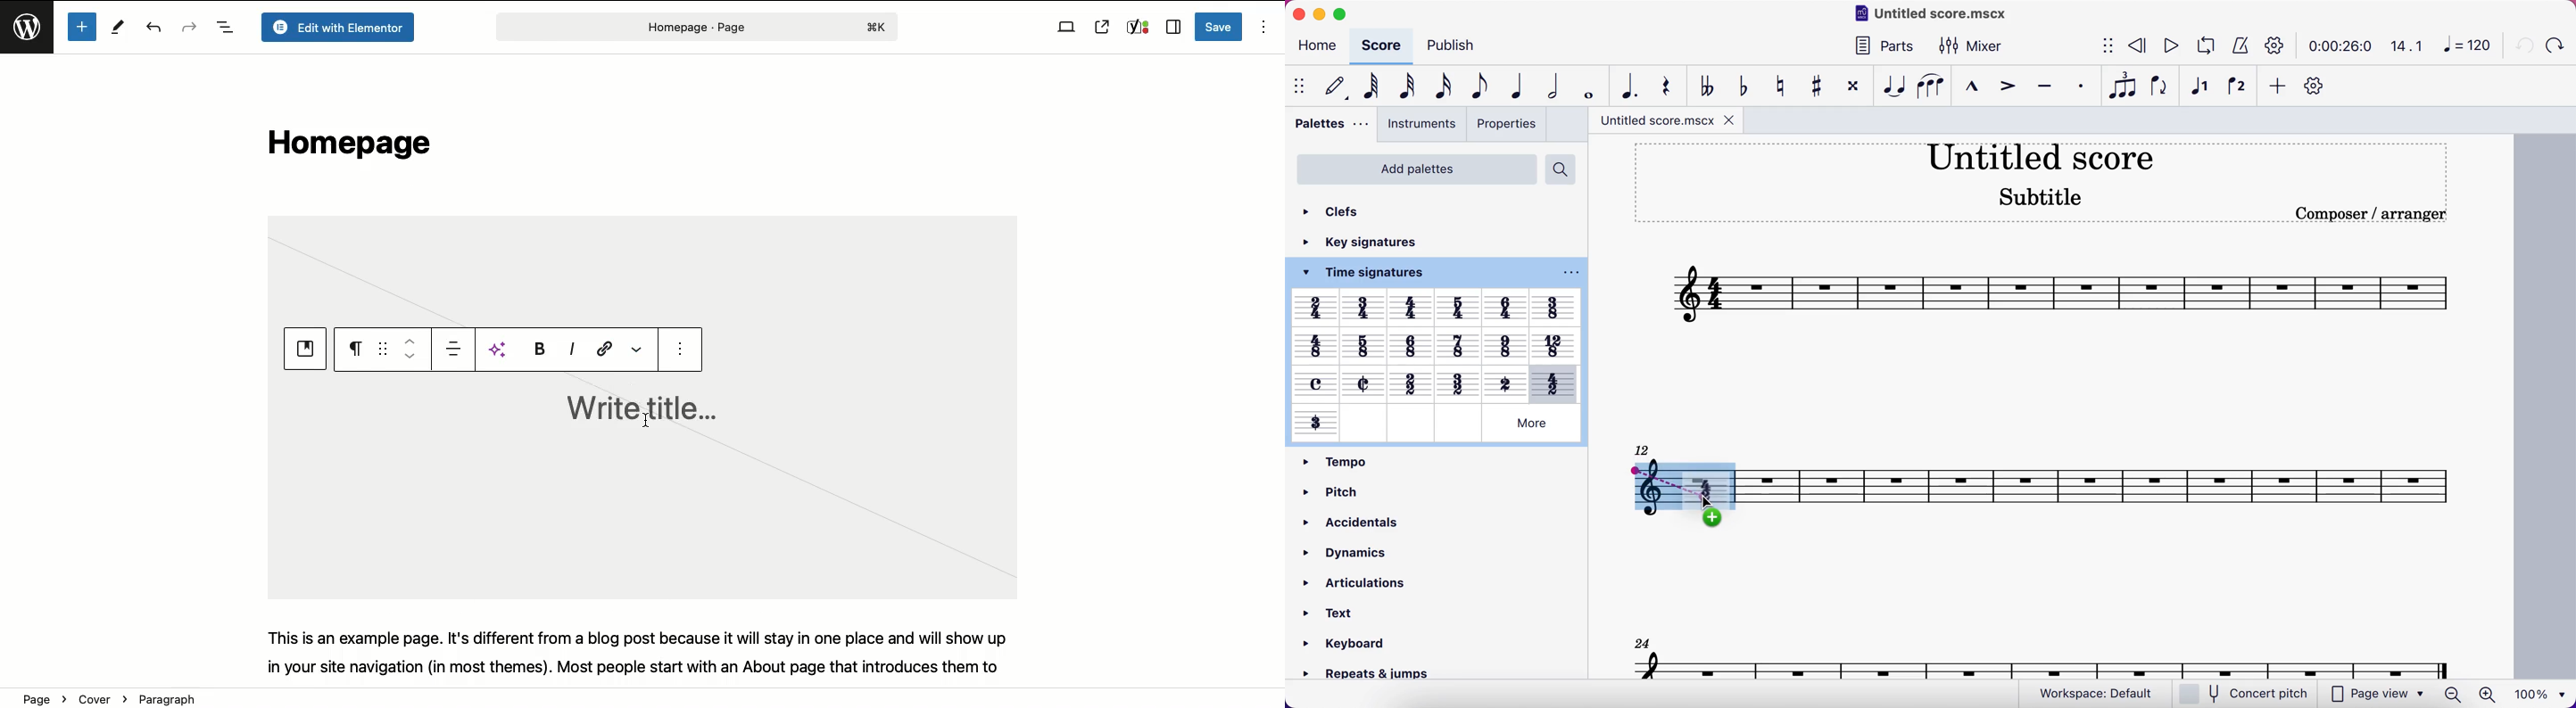 The width and height of the screenshot is (2576, 728). I want to click on options, so click(1567, 273).